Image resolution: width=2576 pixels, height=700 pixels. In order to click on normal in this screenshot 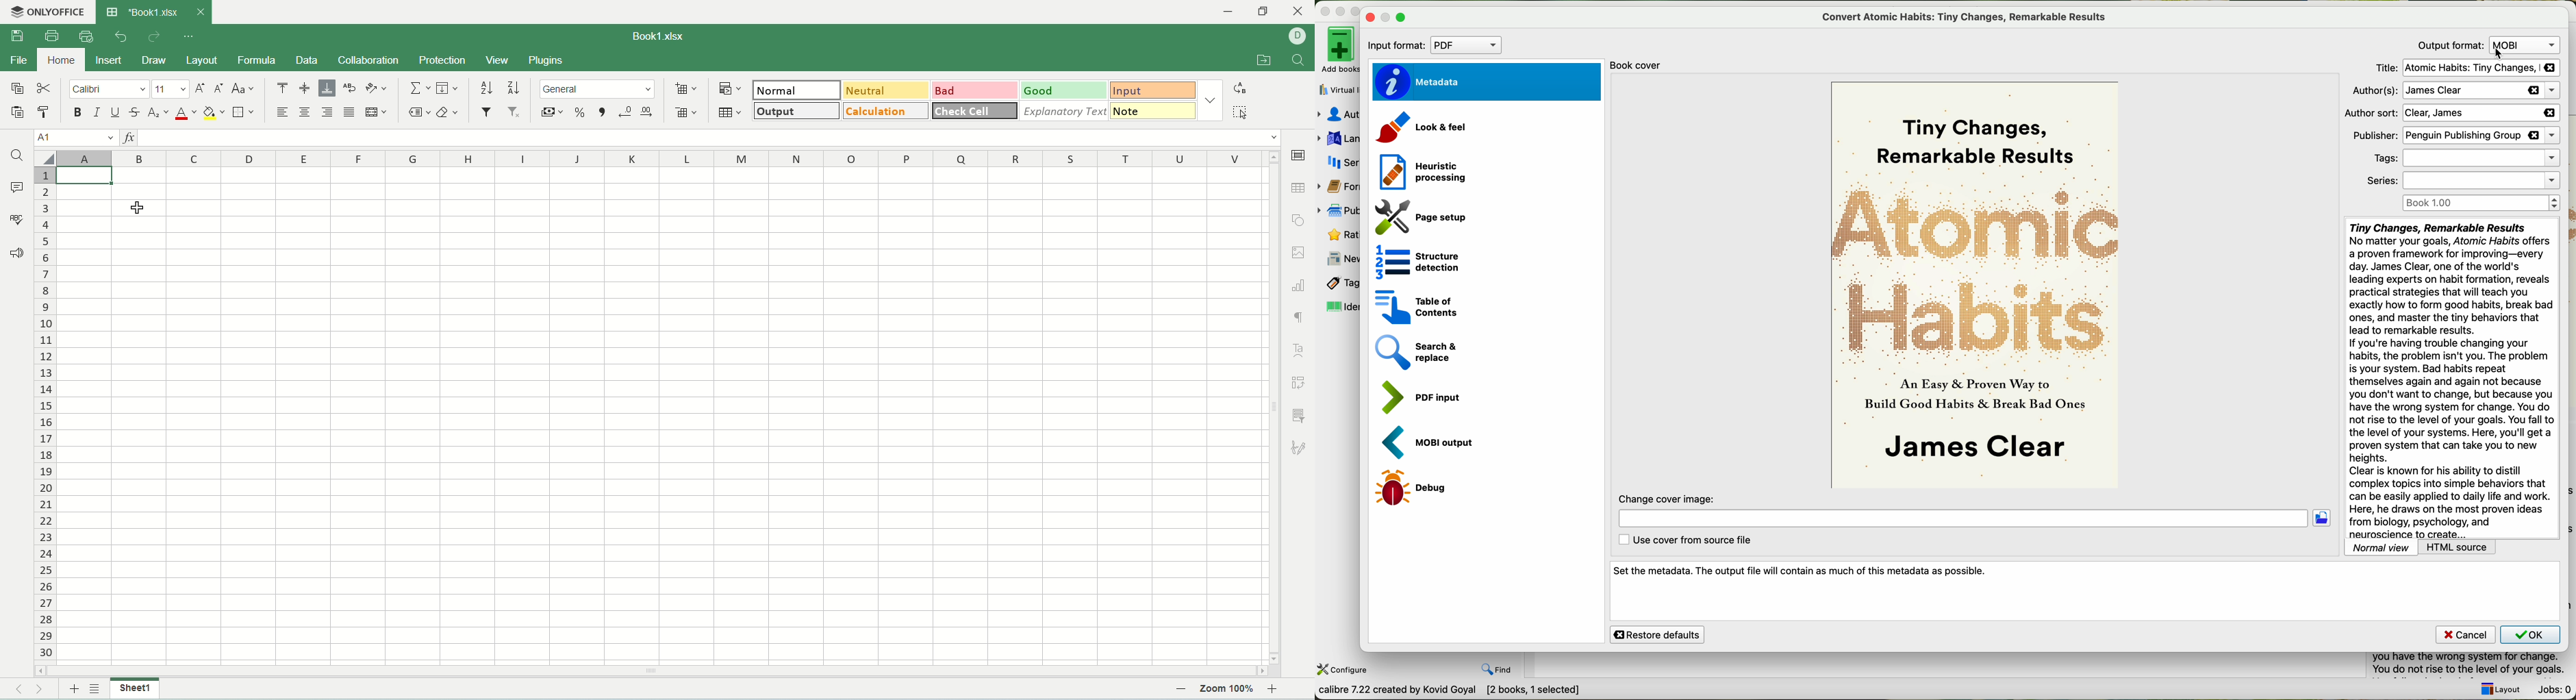, I will do `click(798, 90)`.